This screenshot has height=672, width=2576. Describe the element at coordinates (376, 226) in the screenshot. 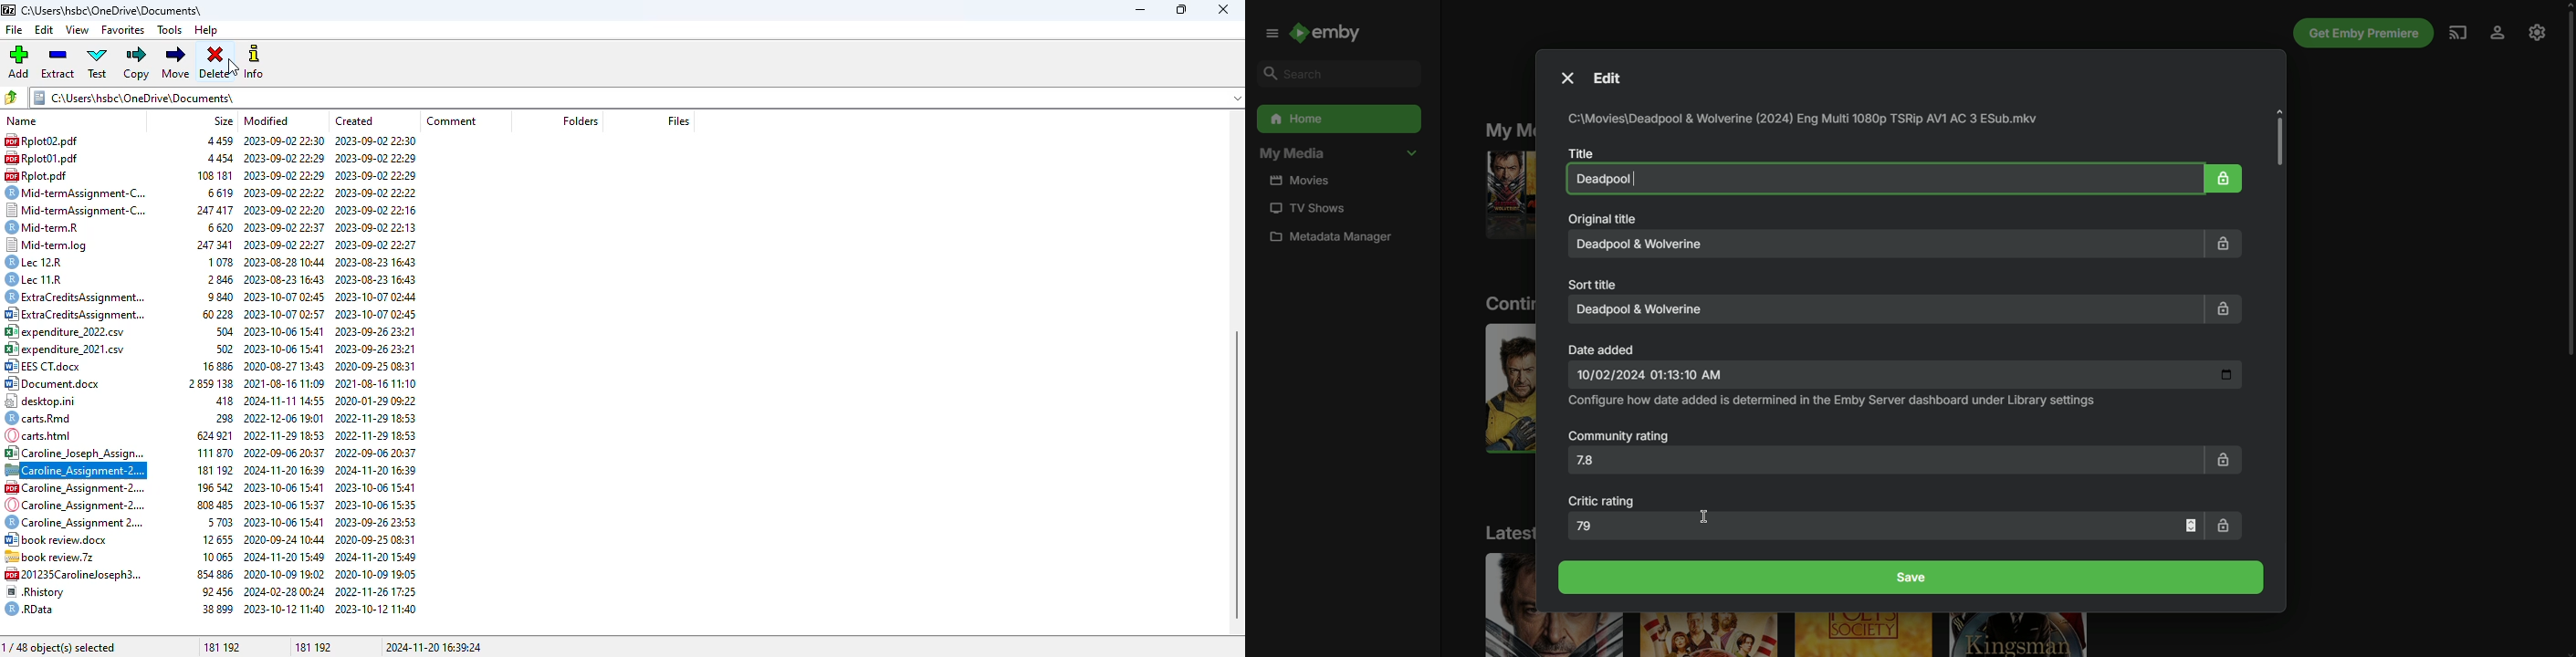

I see `2023-09-02 22:13` at that location.